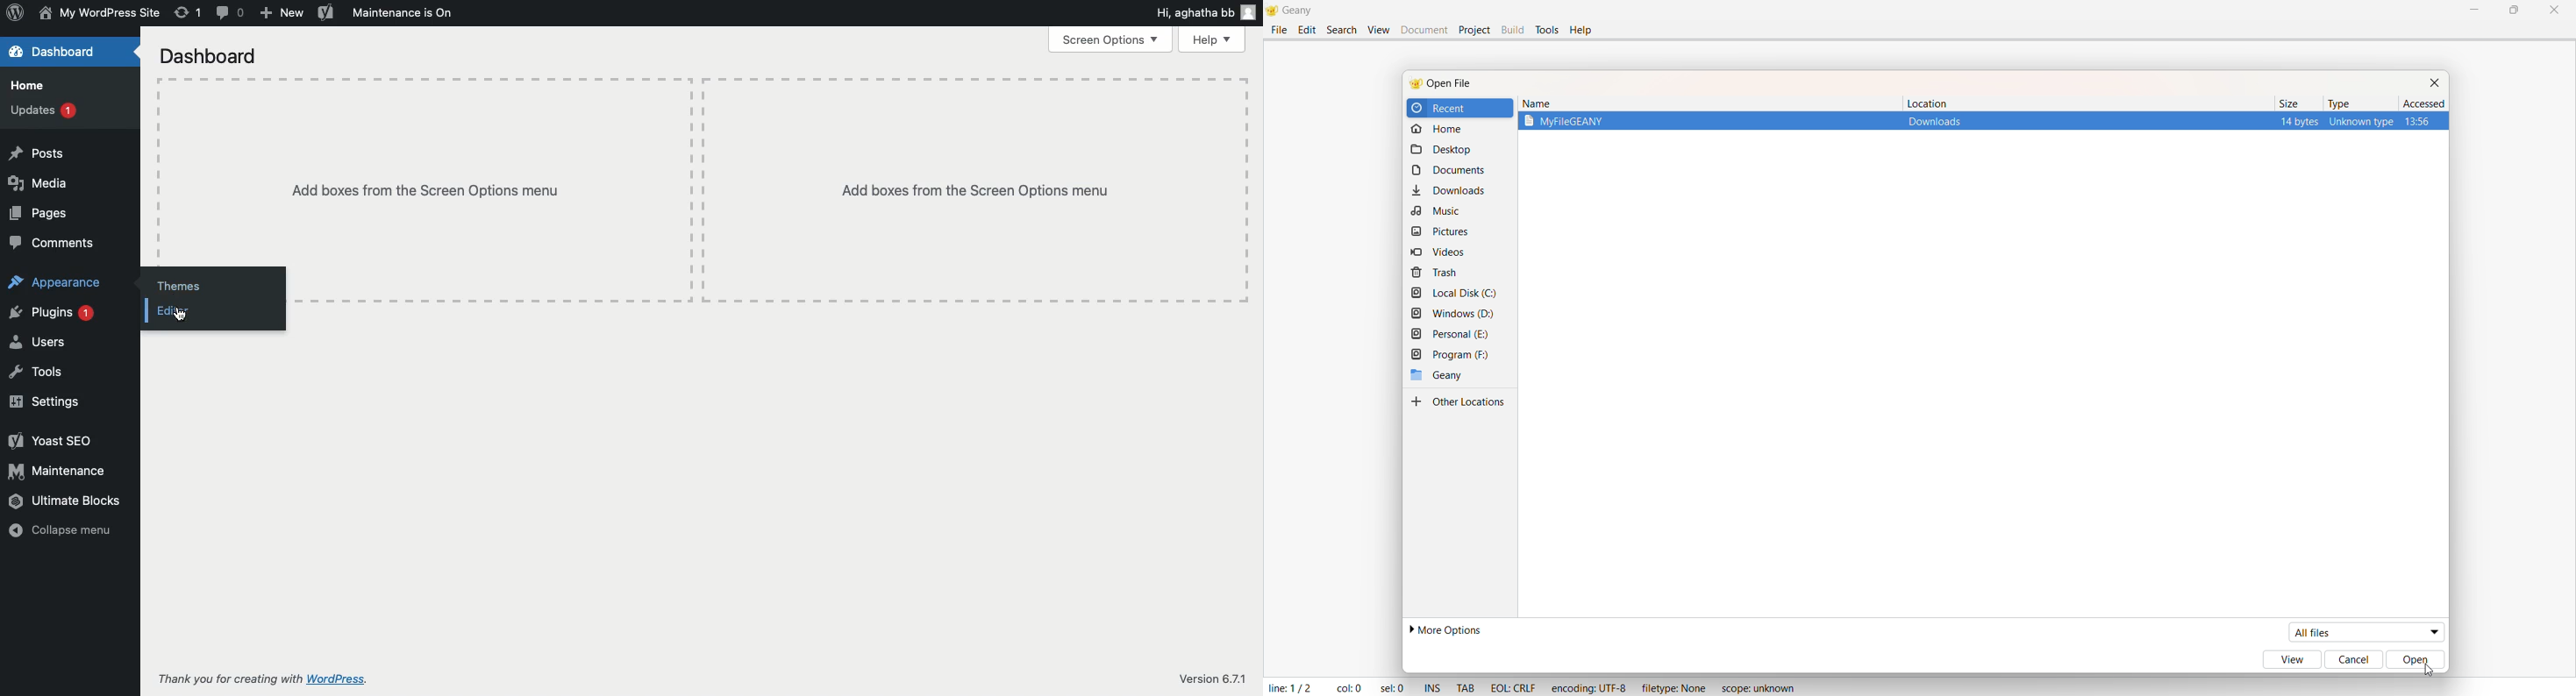  Describe the element at coordinates (704, 170) in the screenshot. I see `Add boxes from the screen options menu` at that location.